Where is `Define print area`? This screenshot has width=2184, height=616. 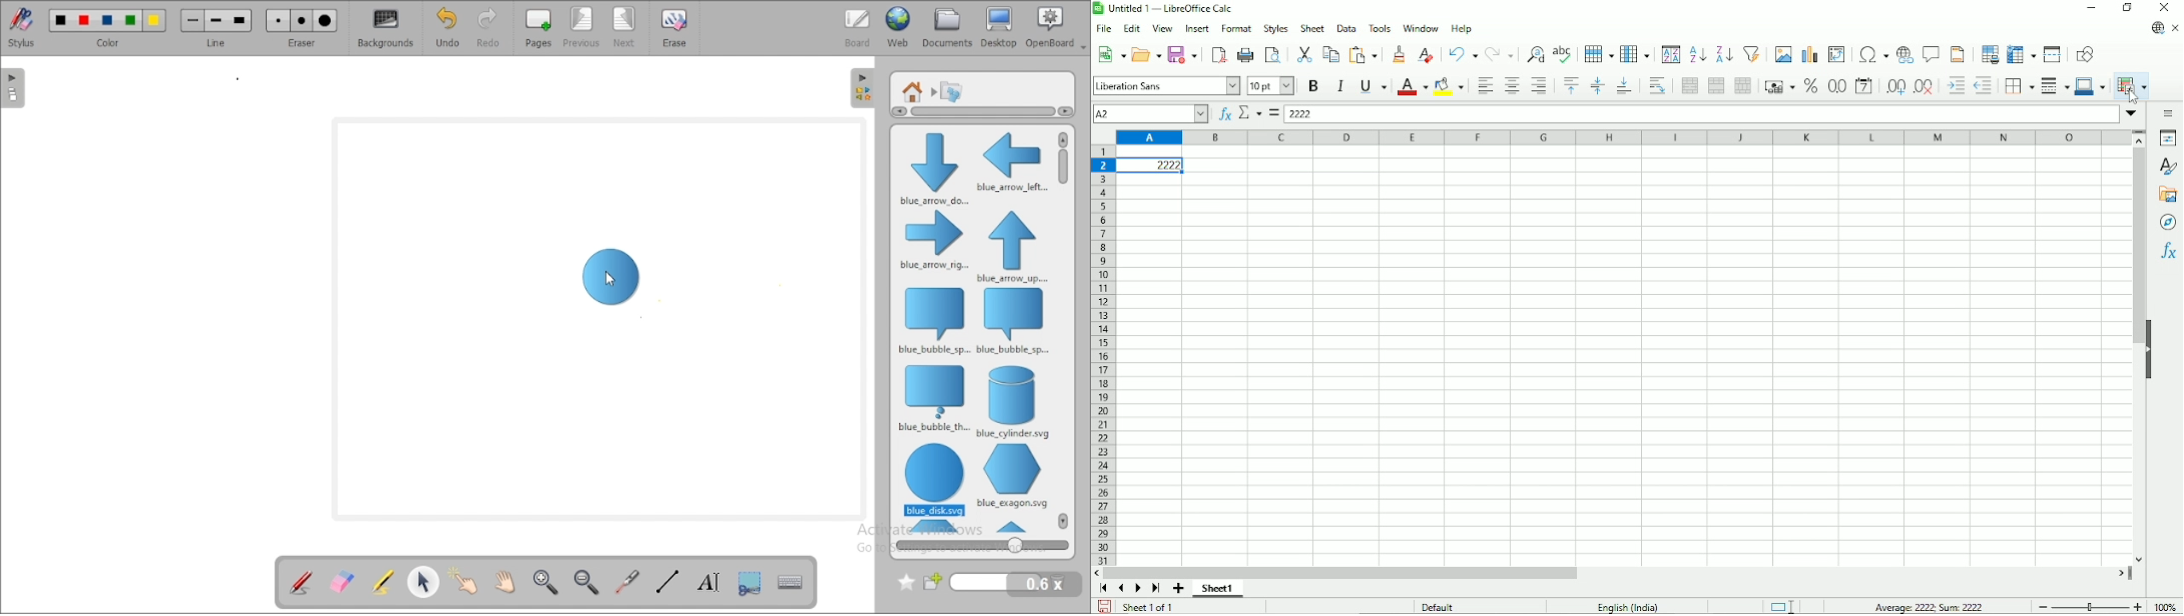 Define print area is located at coordinates (1989, 53).